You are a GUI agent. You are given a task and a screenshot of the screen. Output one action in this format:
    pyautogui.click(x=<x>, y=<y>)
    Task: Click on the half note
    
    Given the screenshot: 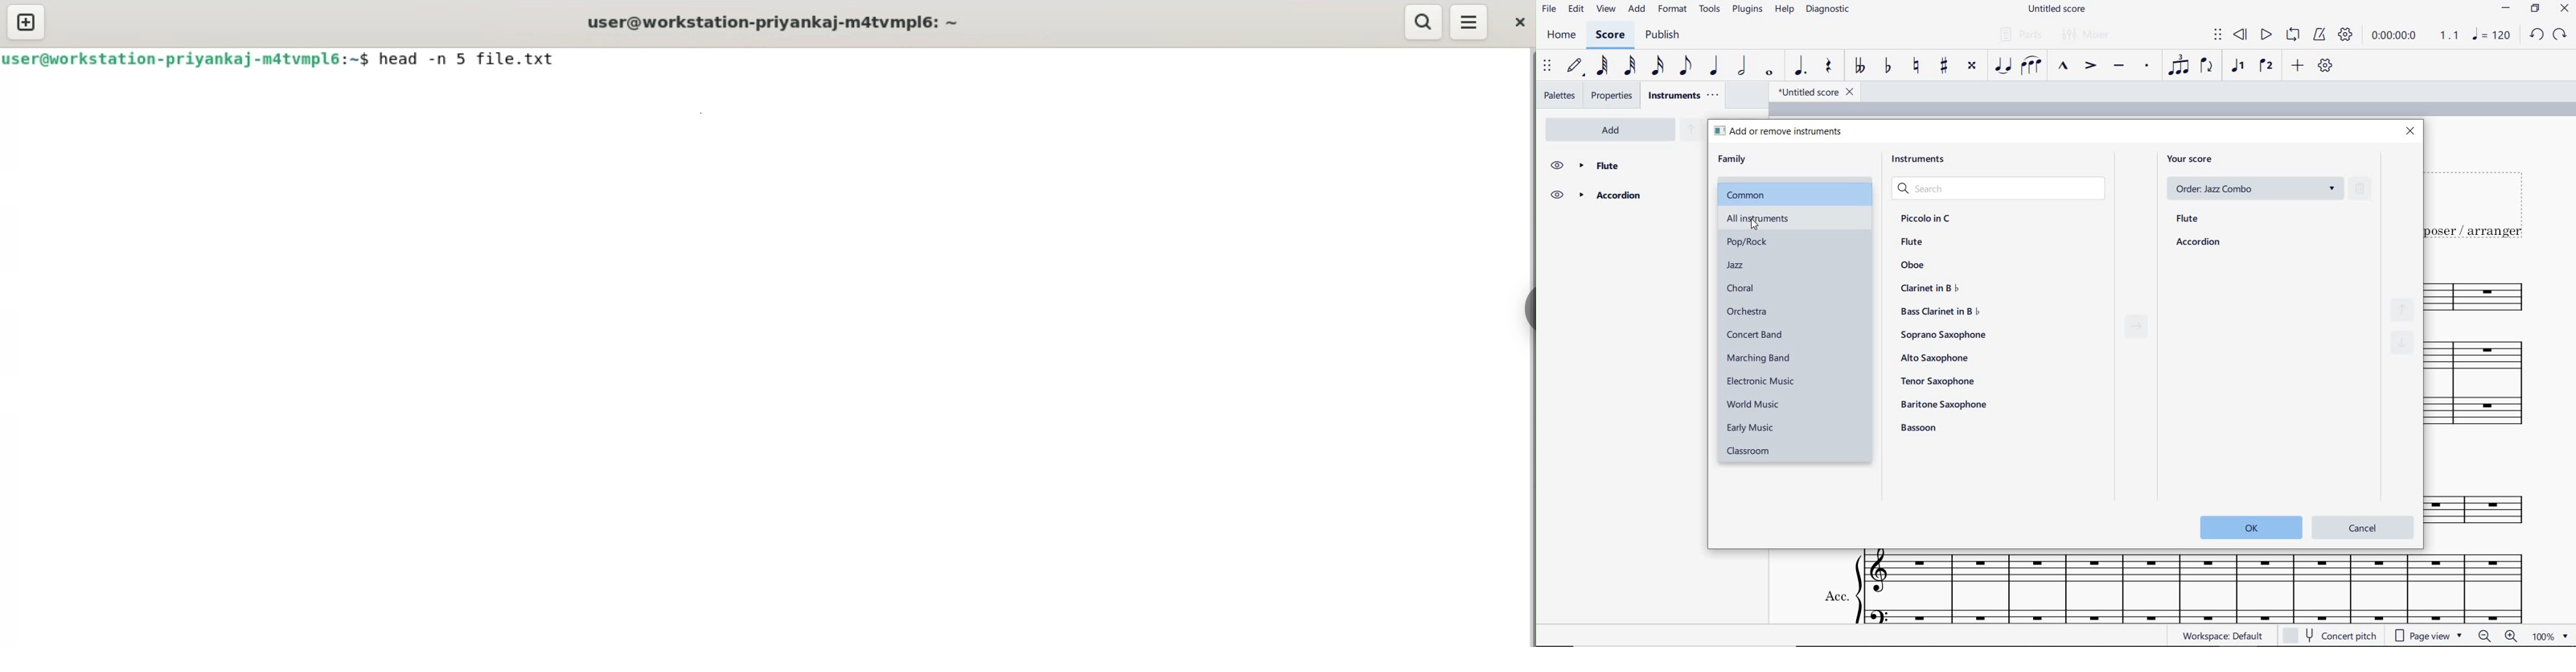 What is the action you would take?
    pyautogui.click(x=1744, y=66)
    